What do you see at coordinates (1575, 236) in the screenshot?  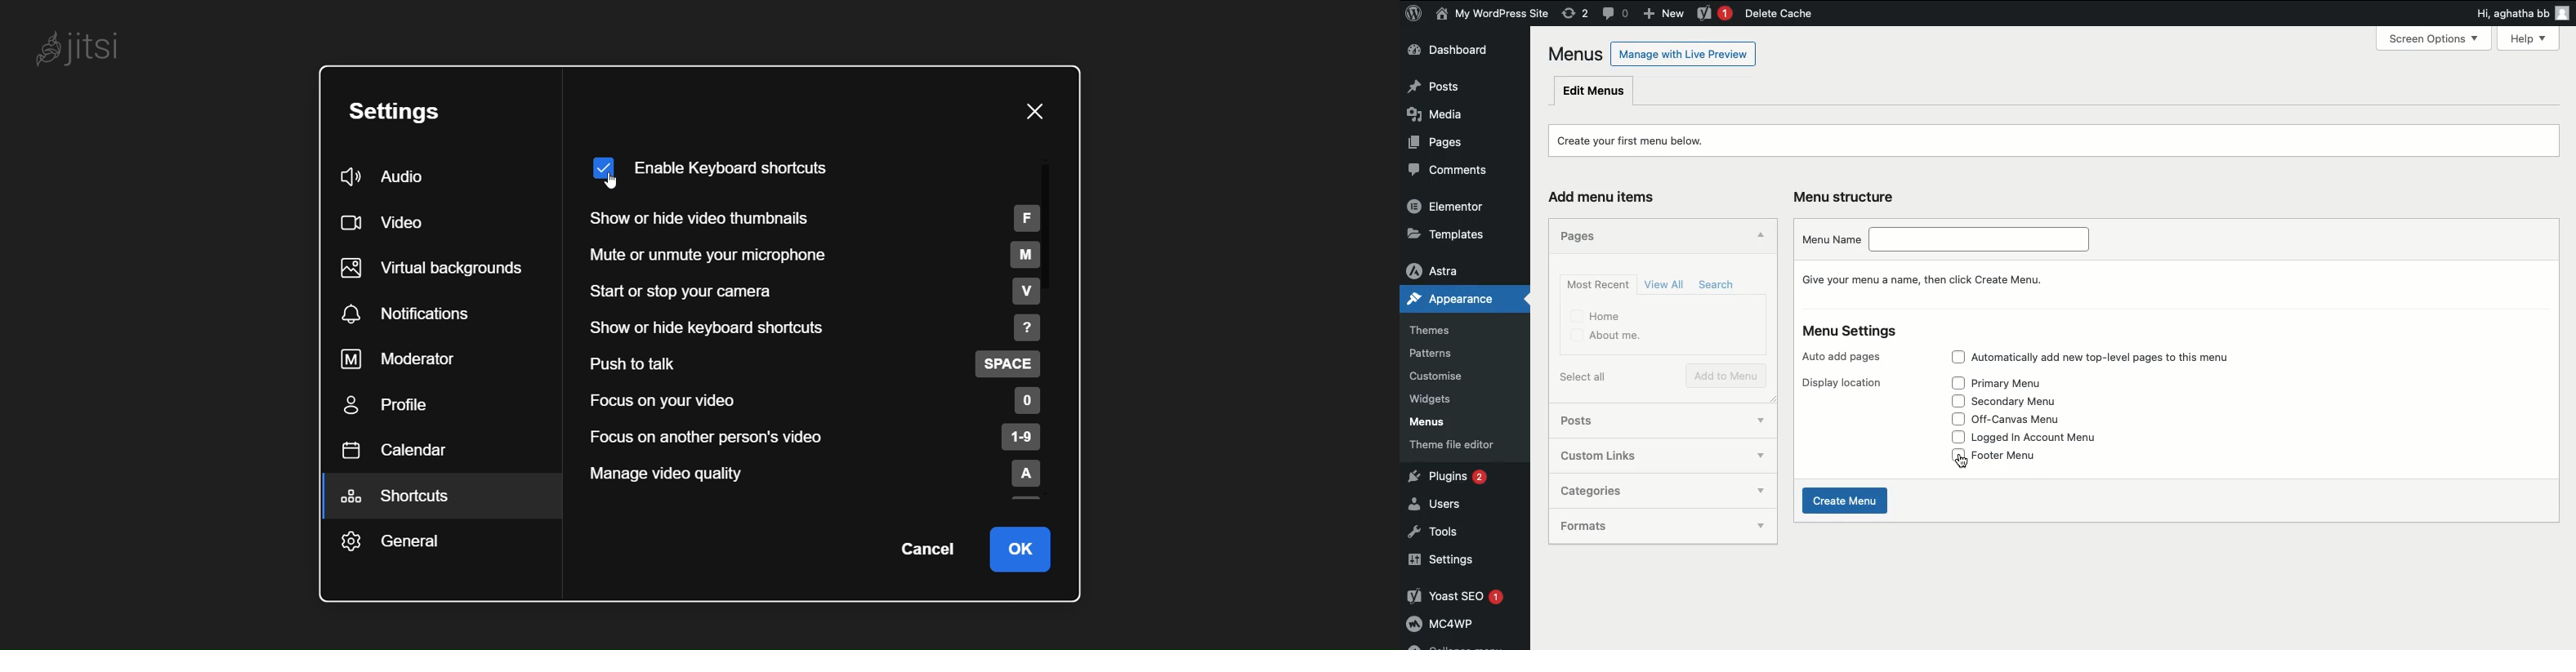 I see `Pages` at bounding box center [1575, 236].